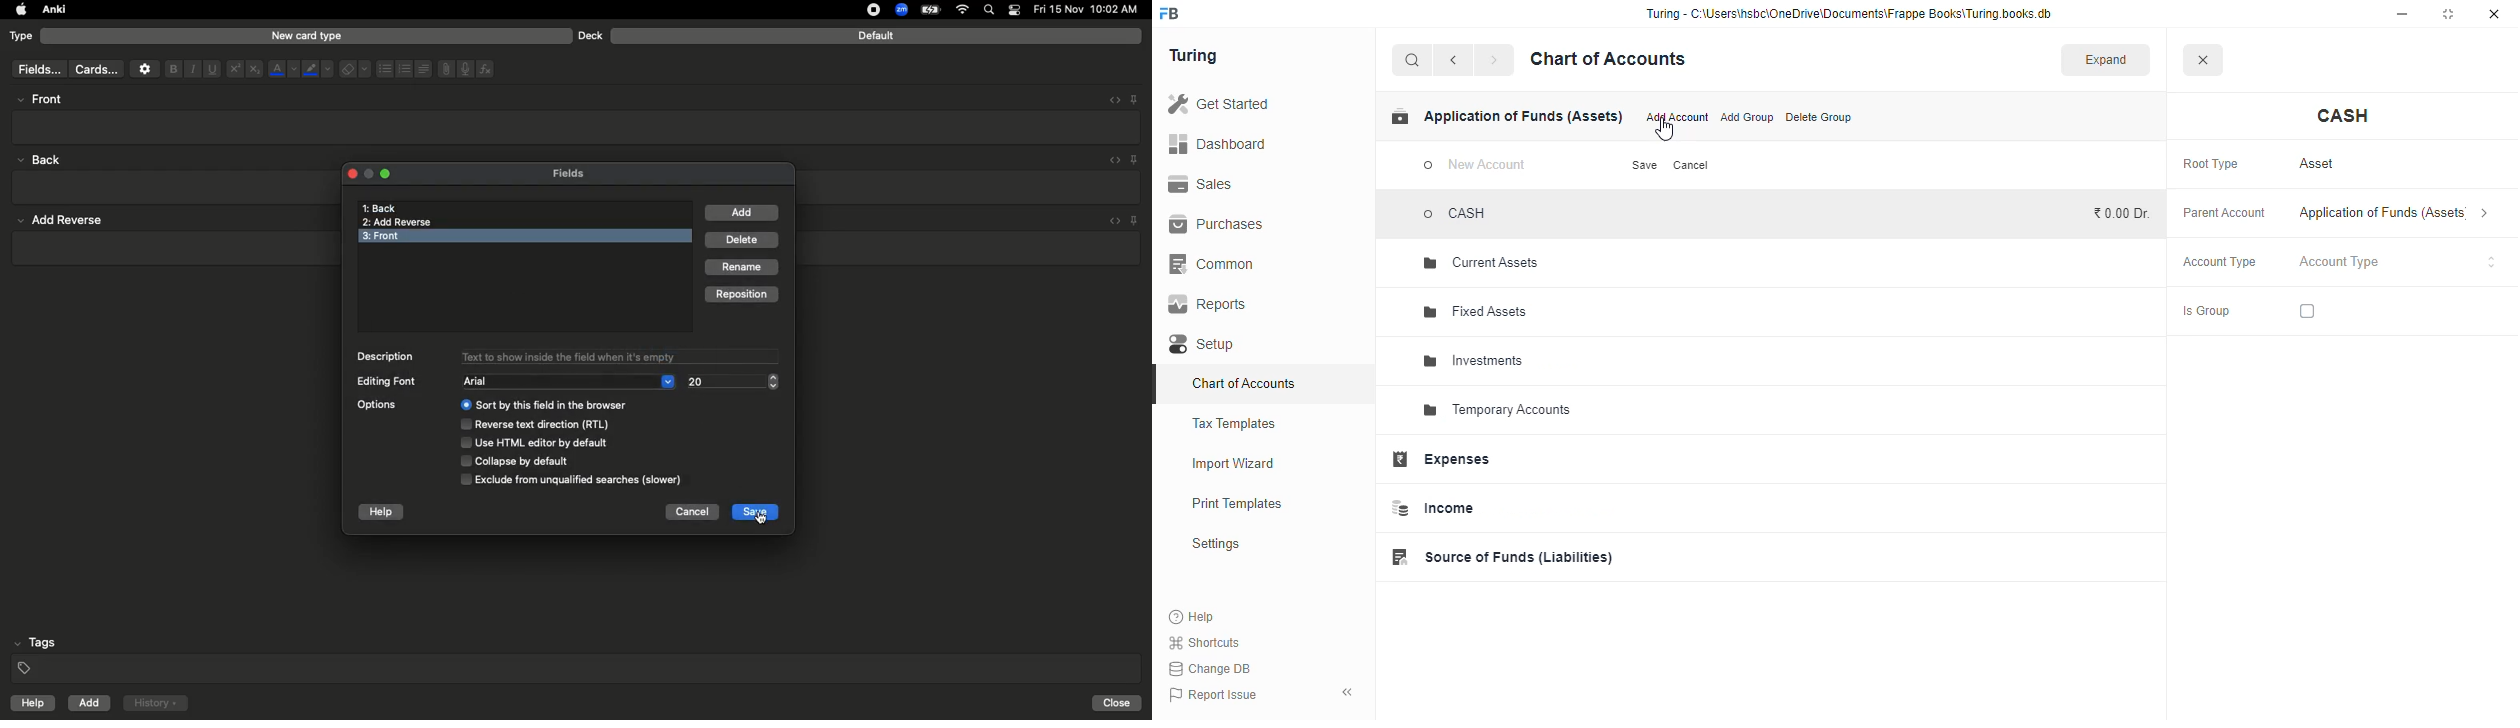 Image resolution: width=2520 pixels, height=728 pixels. I want to click on shortcuts, so click(1205, 642).